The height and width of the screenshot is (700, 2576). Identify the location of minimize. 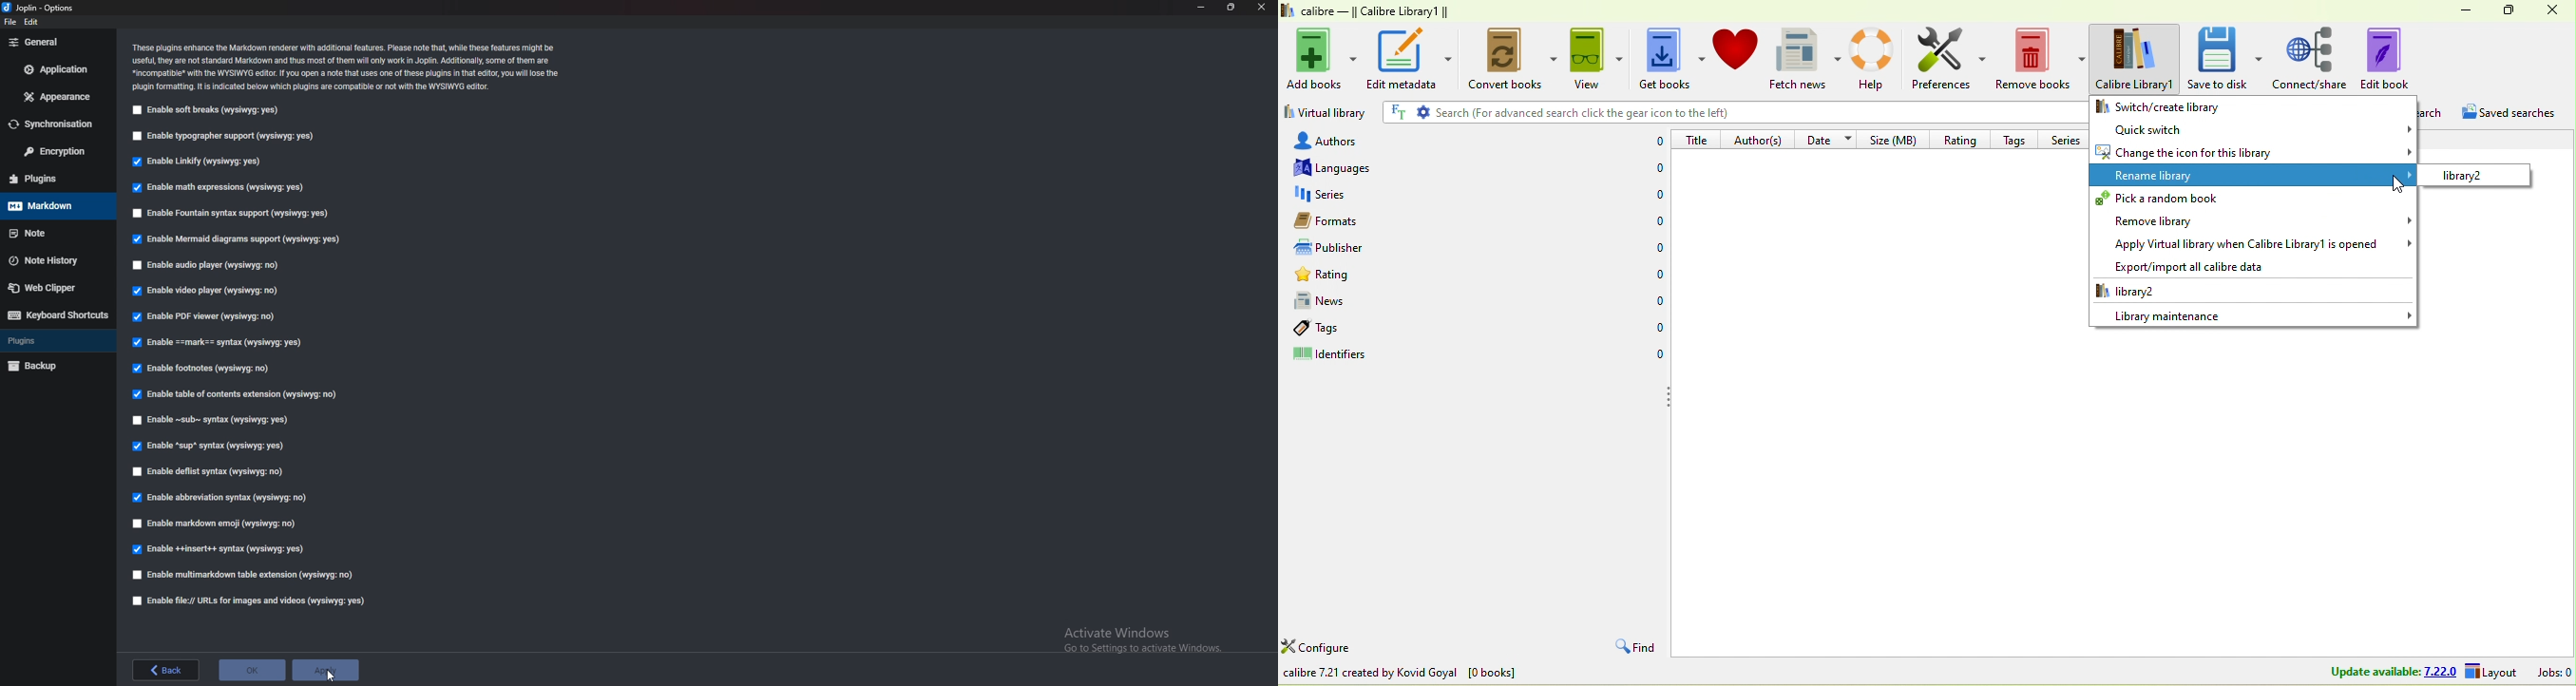
(2459, 9).